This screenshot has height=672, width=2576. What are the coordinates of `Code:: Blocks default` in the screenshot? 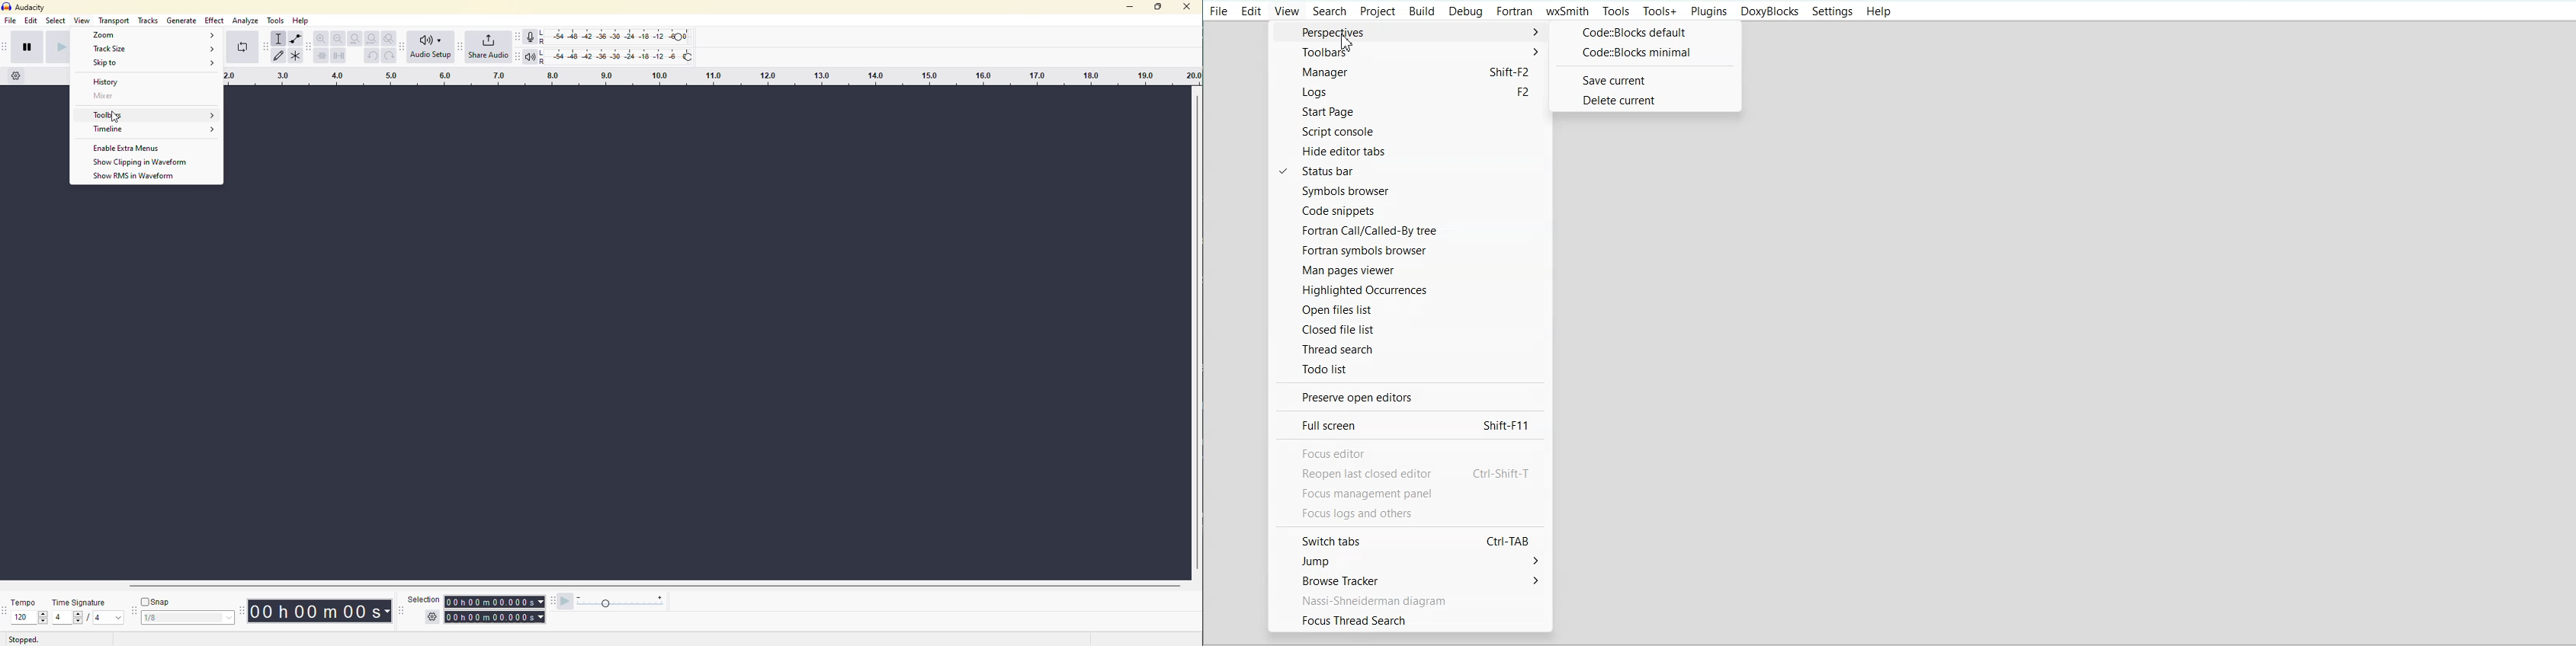 It's located at (1642, 34).